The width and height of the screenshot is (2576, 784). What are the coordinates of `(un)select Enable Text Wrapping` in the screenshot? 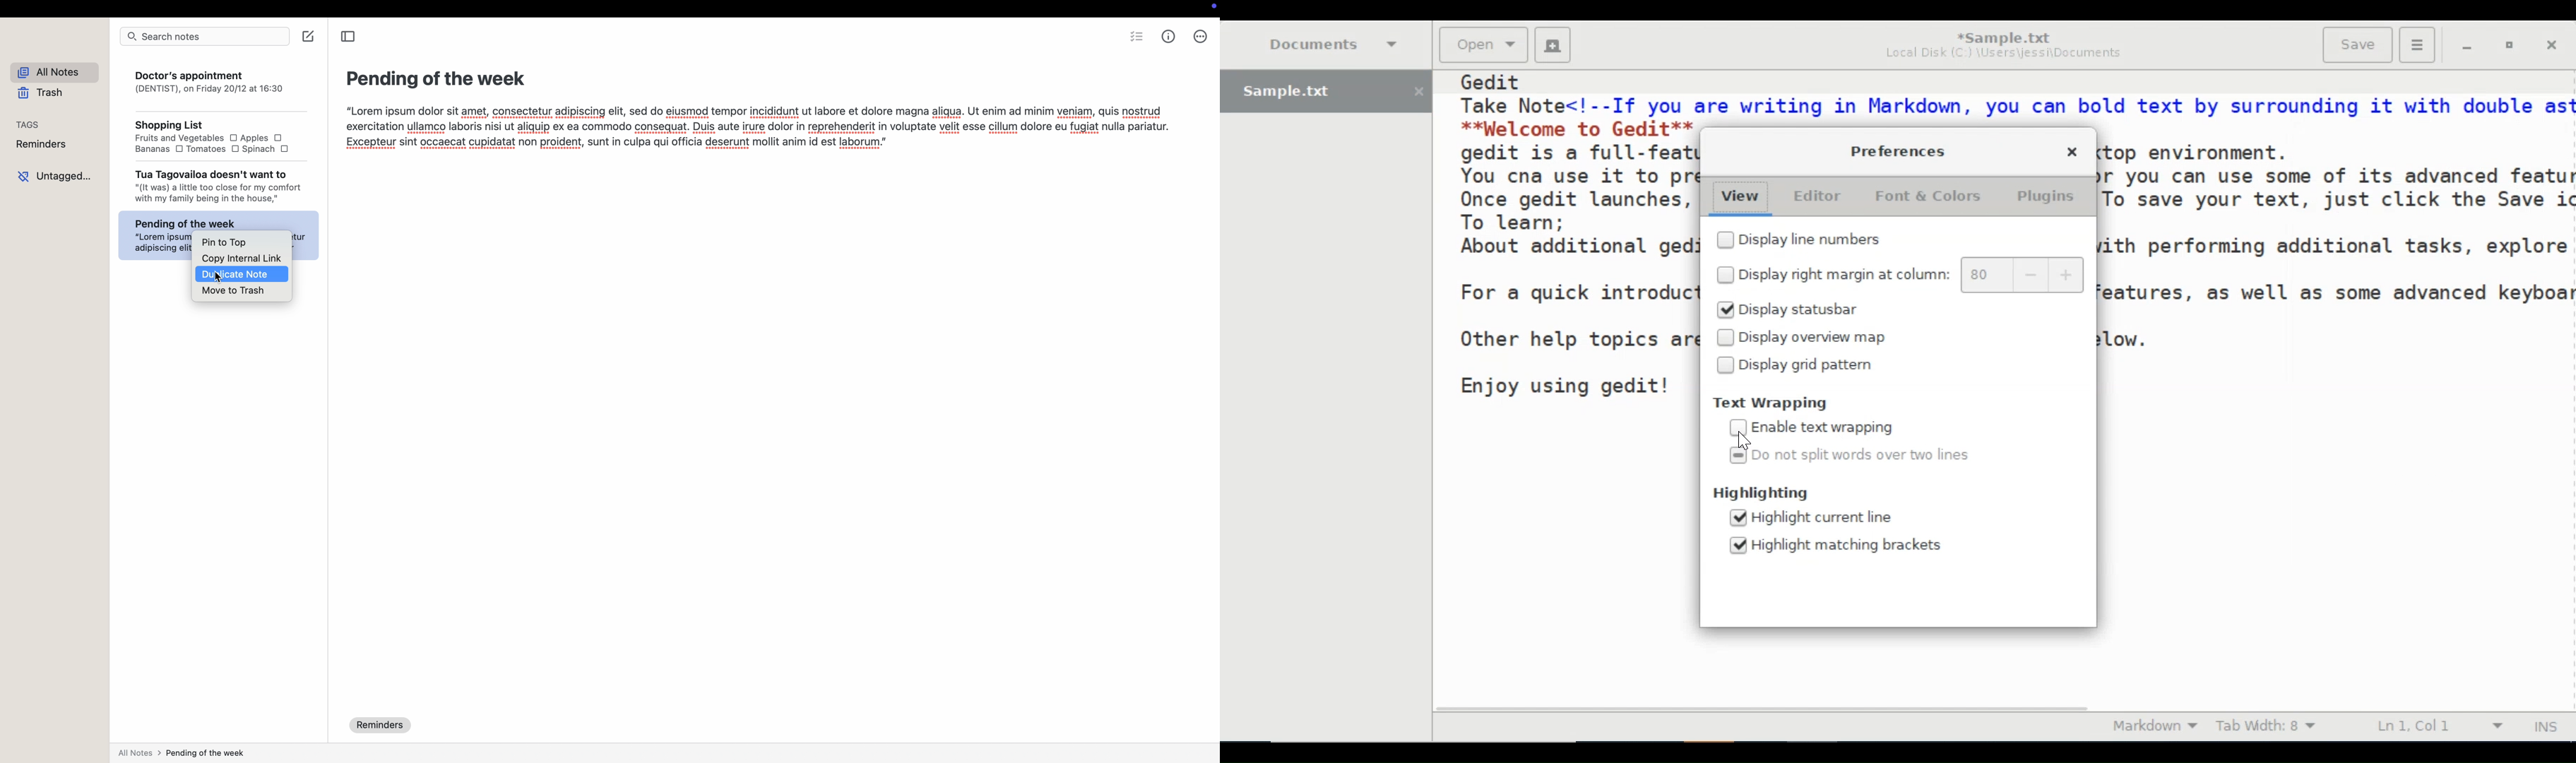 It's located at (1818, 429).